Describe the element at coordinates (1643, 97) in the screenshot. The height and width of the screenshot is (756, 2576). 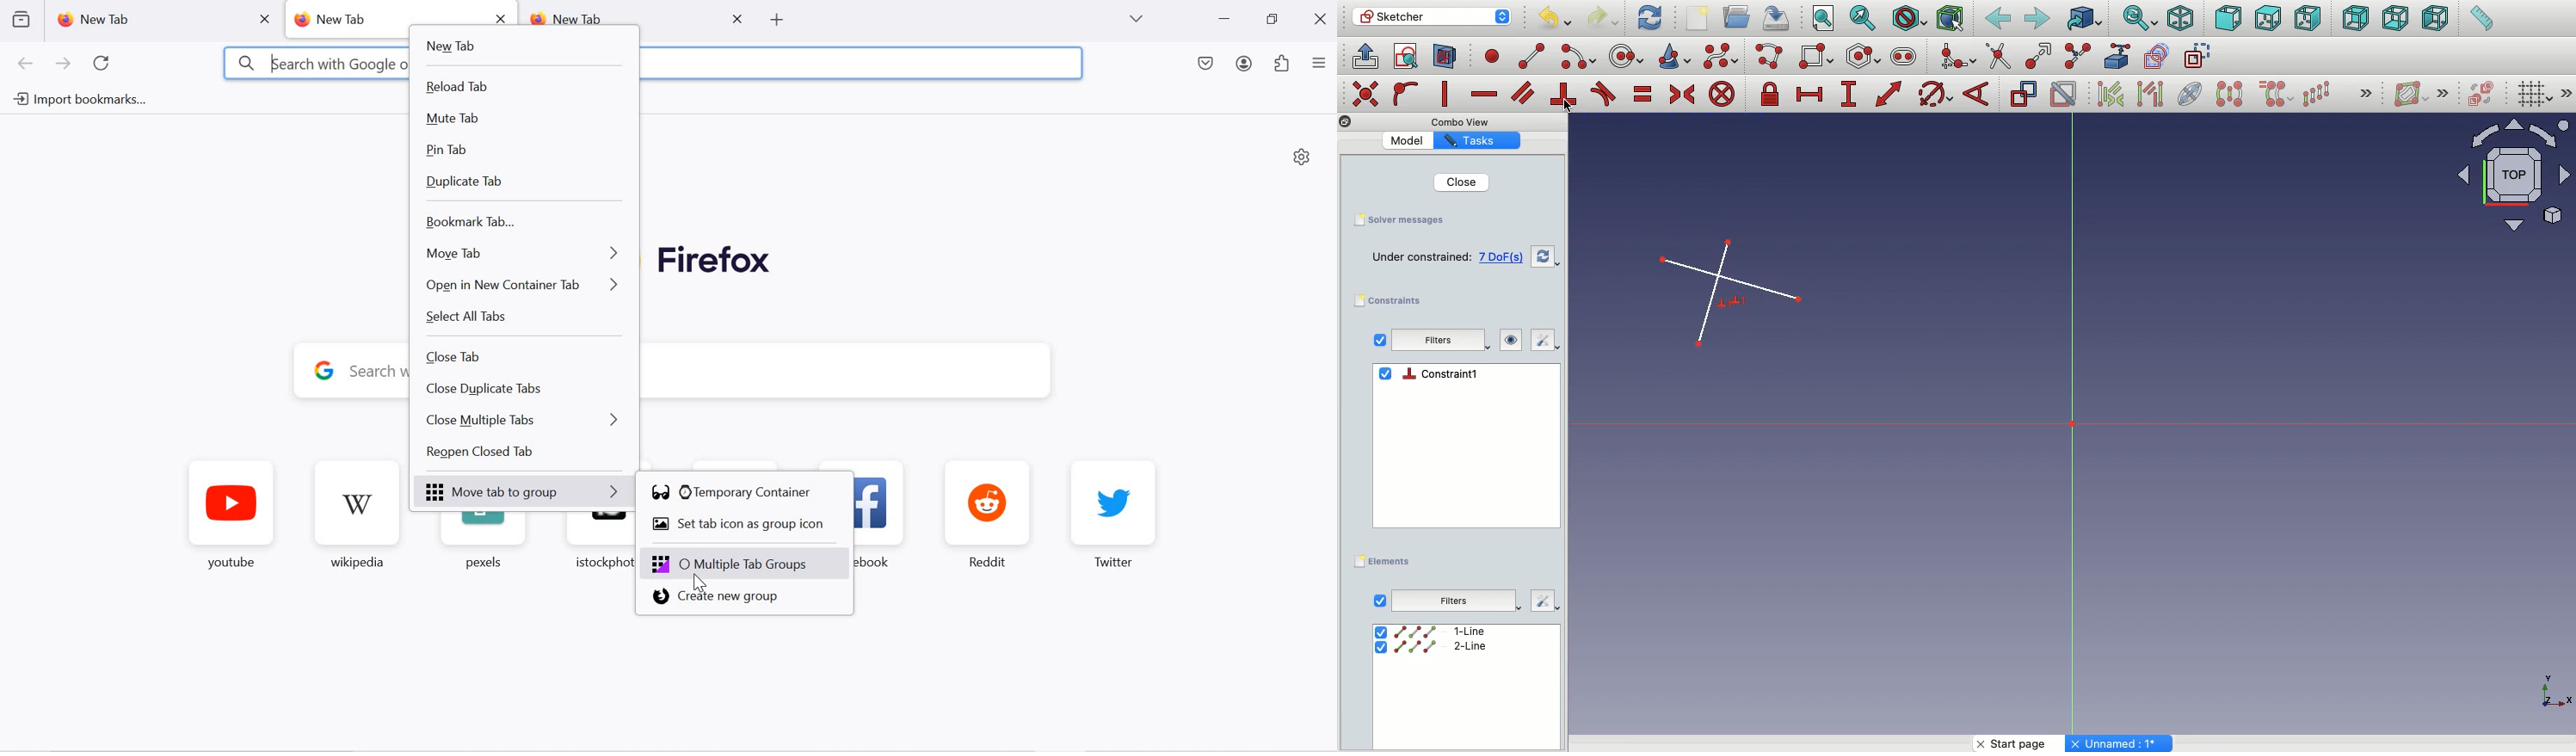
I see `Constrain equal` at that location.